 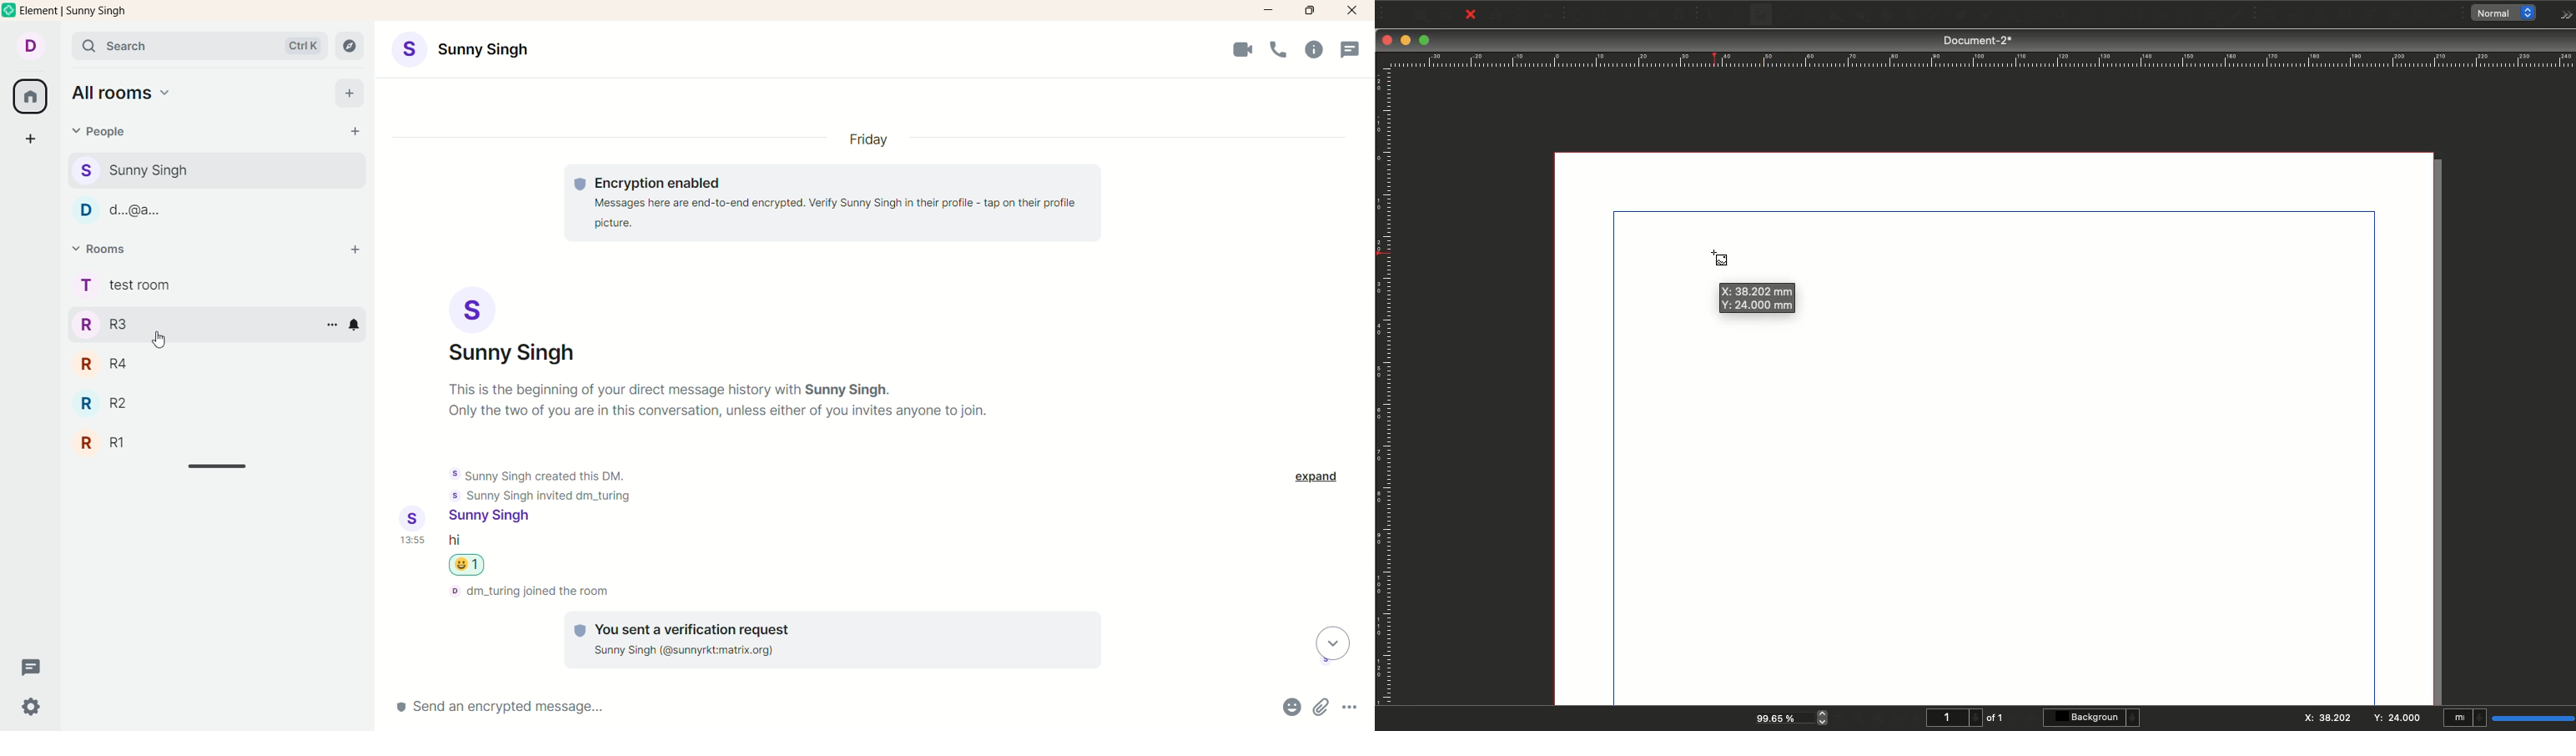 What do you see at coordinates (1471, 15) in the screenshot?
I see `Close` at bounding box center [1471, 15].